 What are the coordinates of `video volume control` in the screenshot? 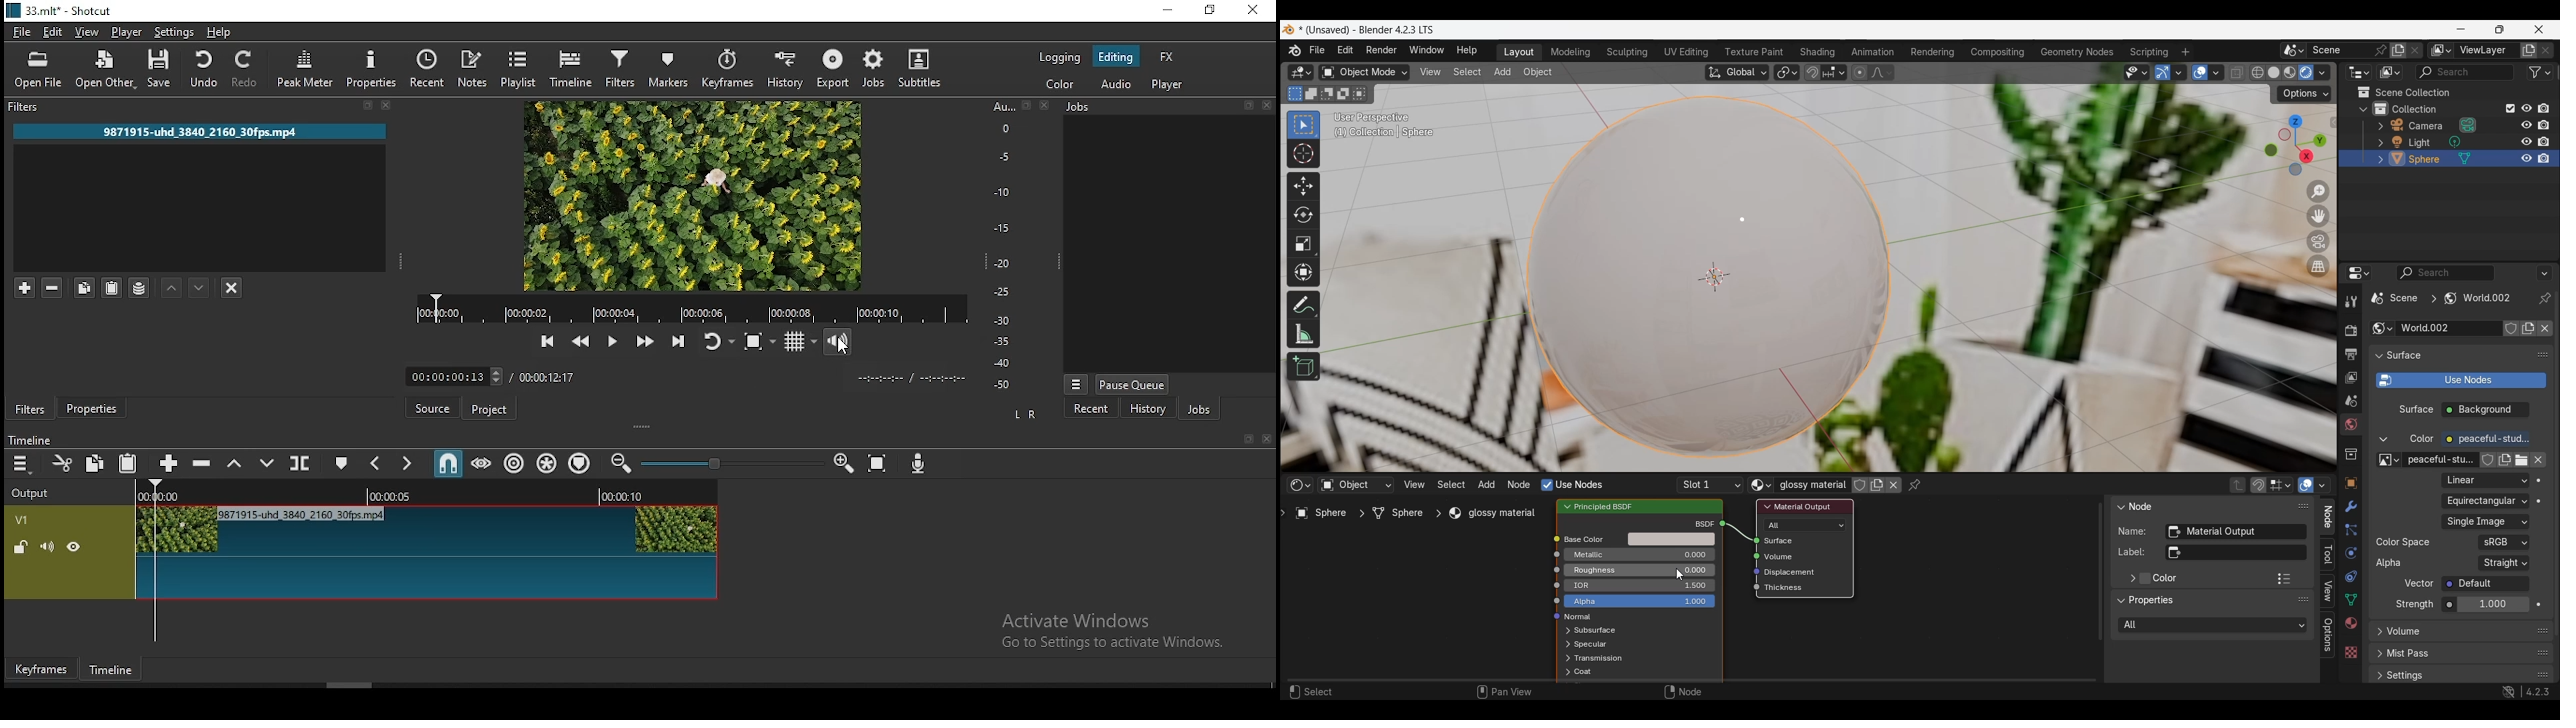 It's located at (838, 342).